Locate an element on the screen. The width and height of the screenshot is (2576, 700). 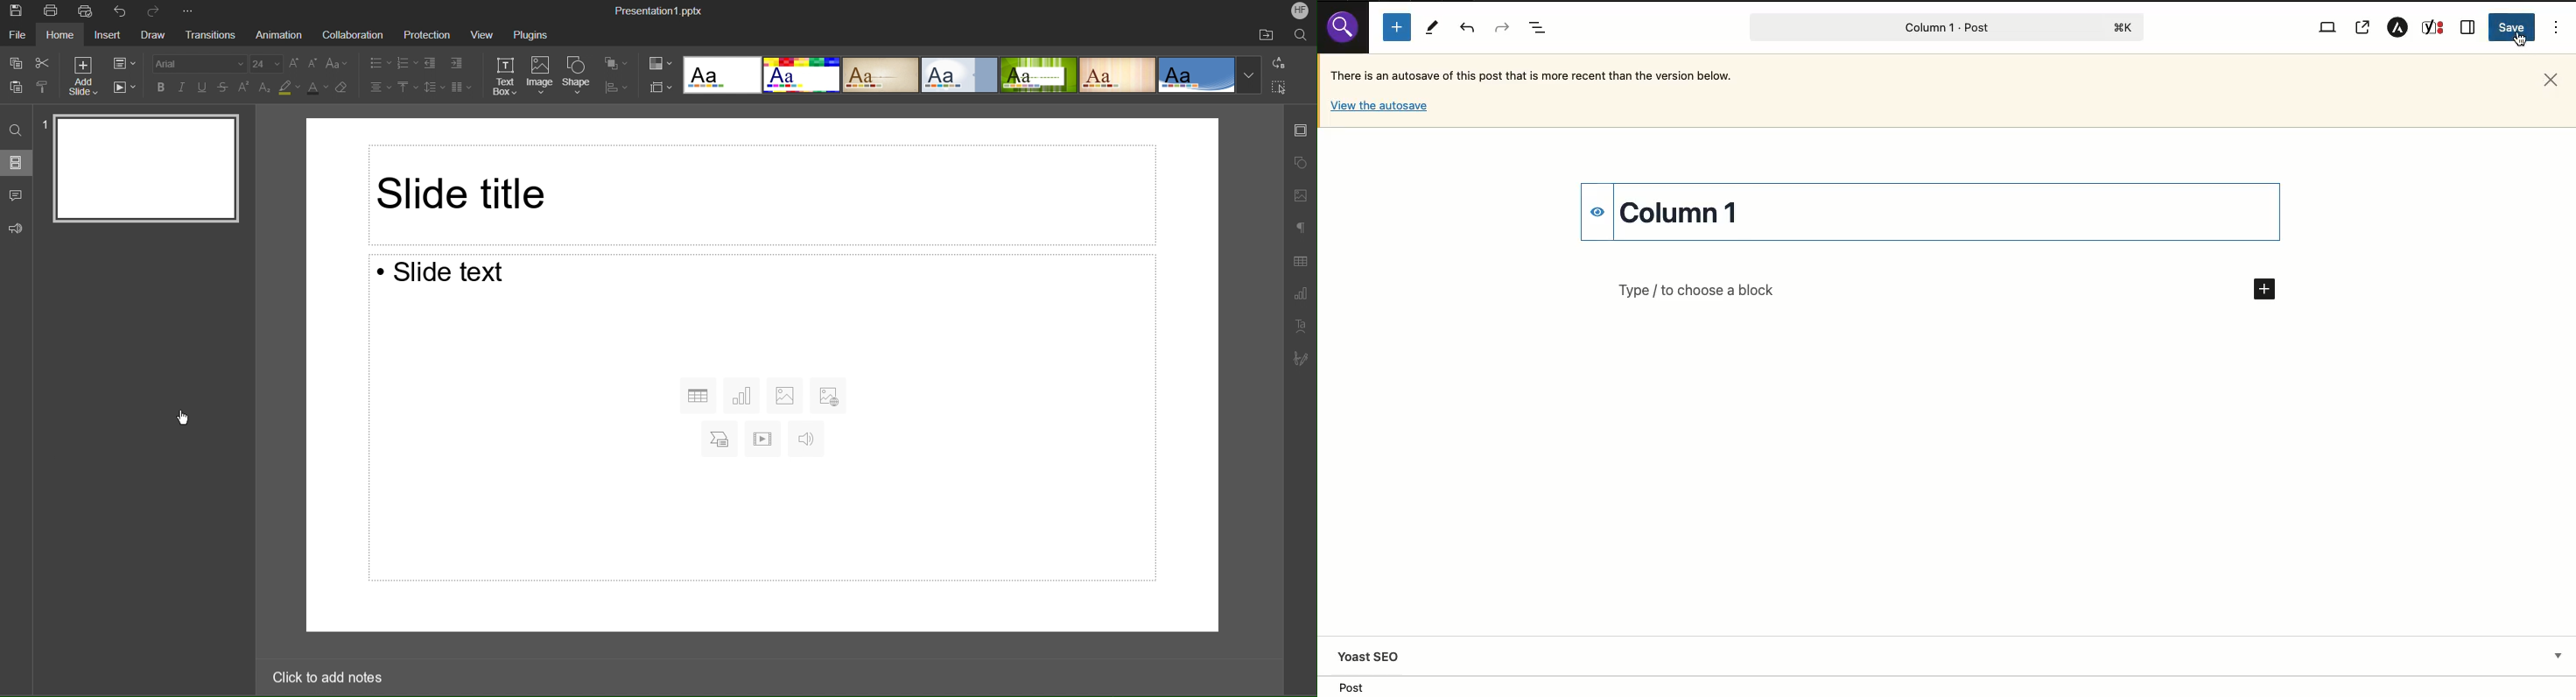
Slide Settings is located at coordinates (1302, 130).